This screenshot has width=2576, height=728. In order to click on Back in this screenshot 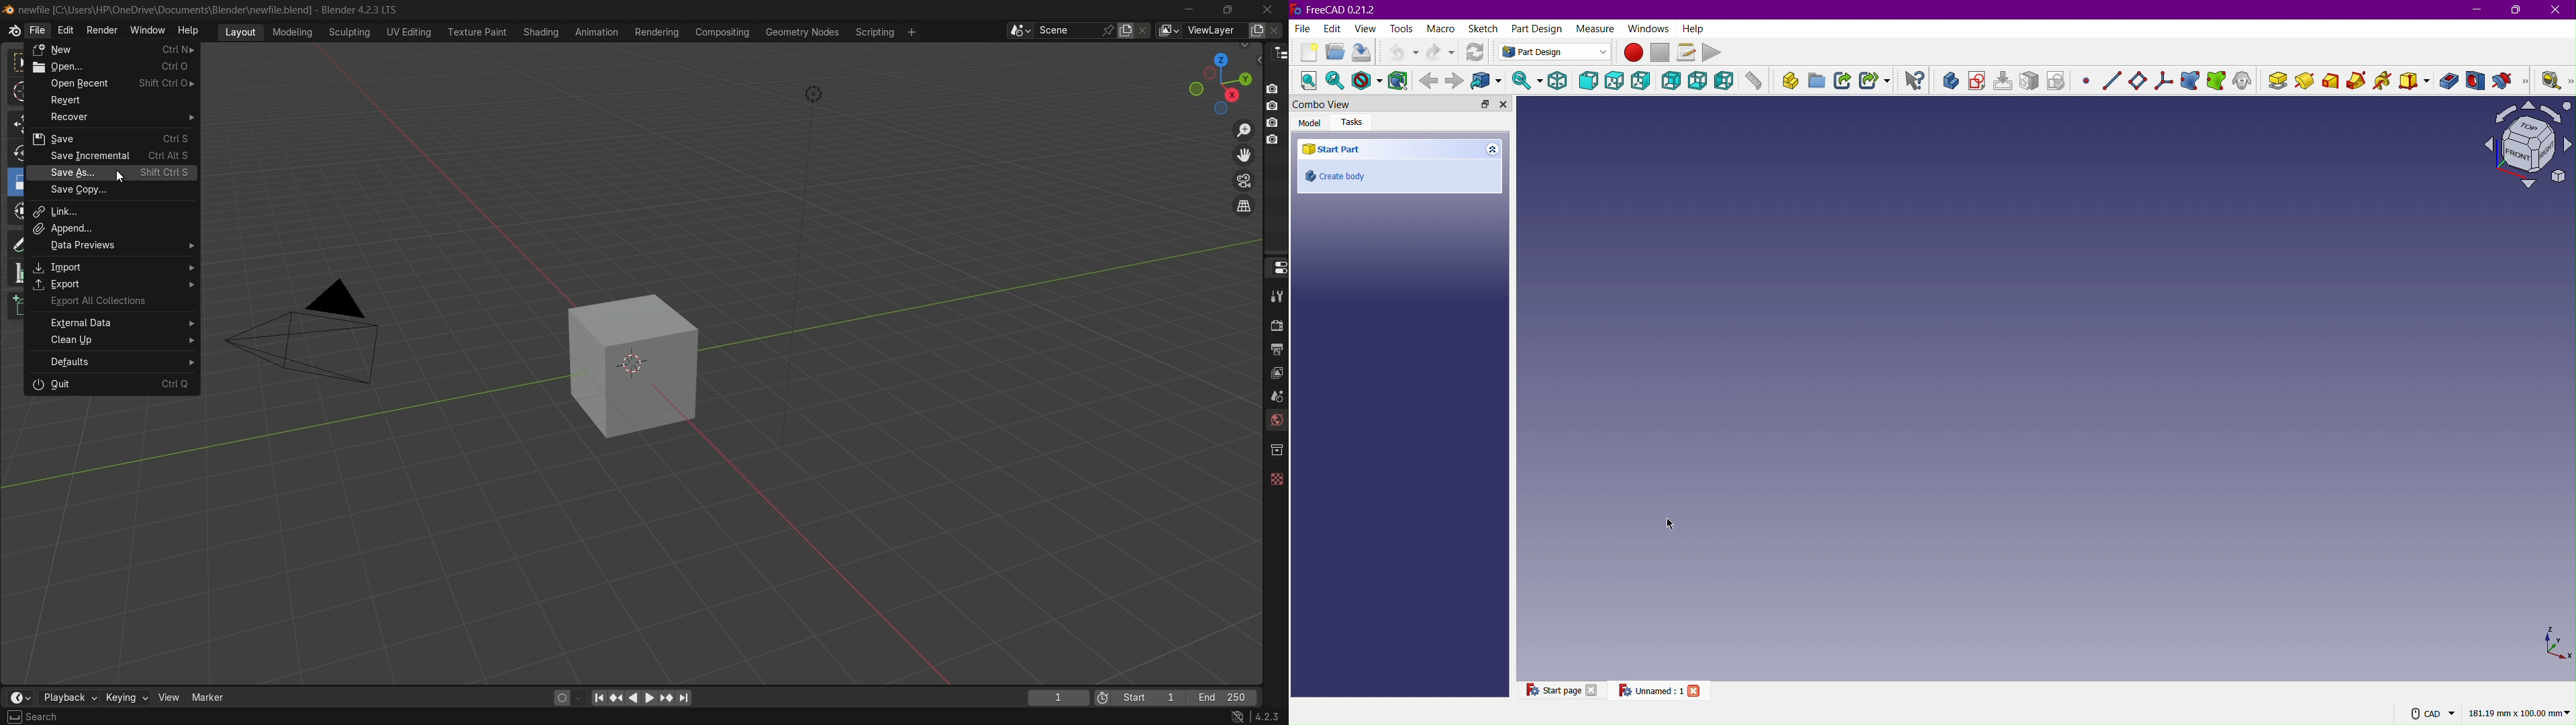, I will do `click(1672, 81)`.